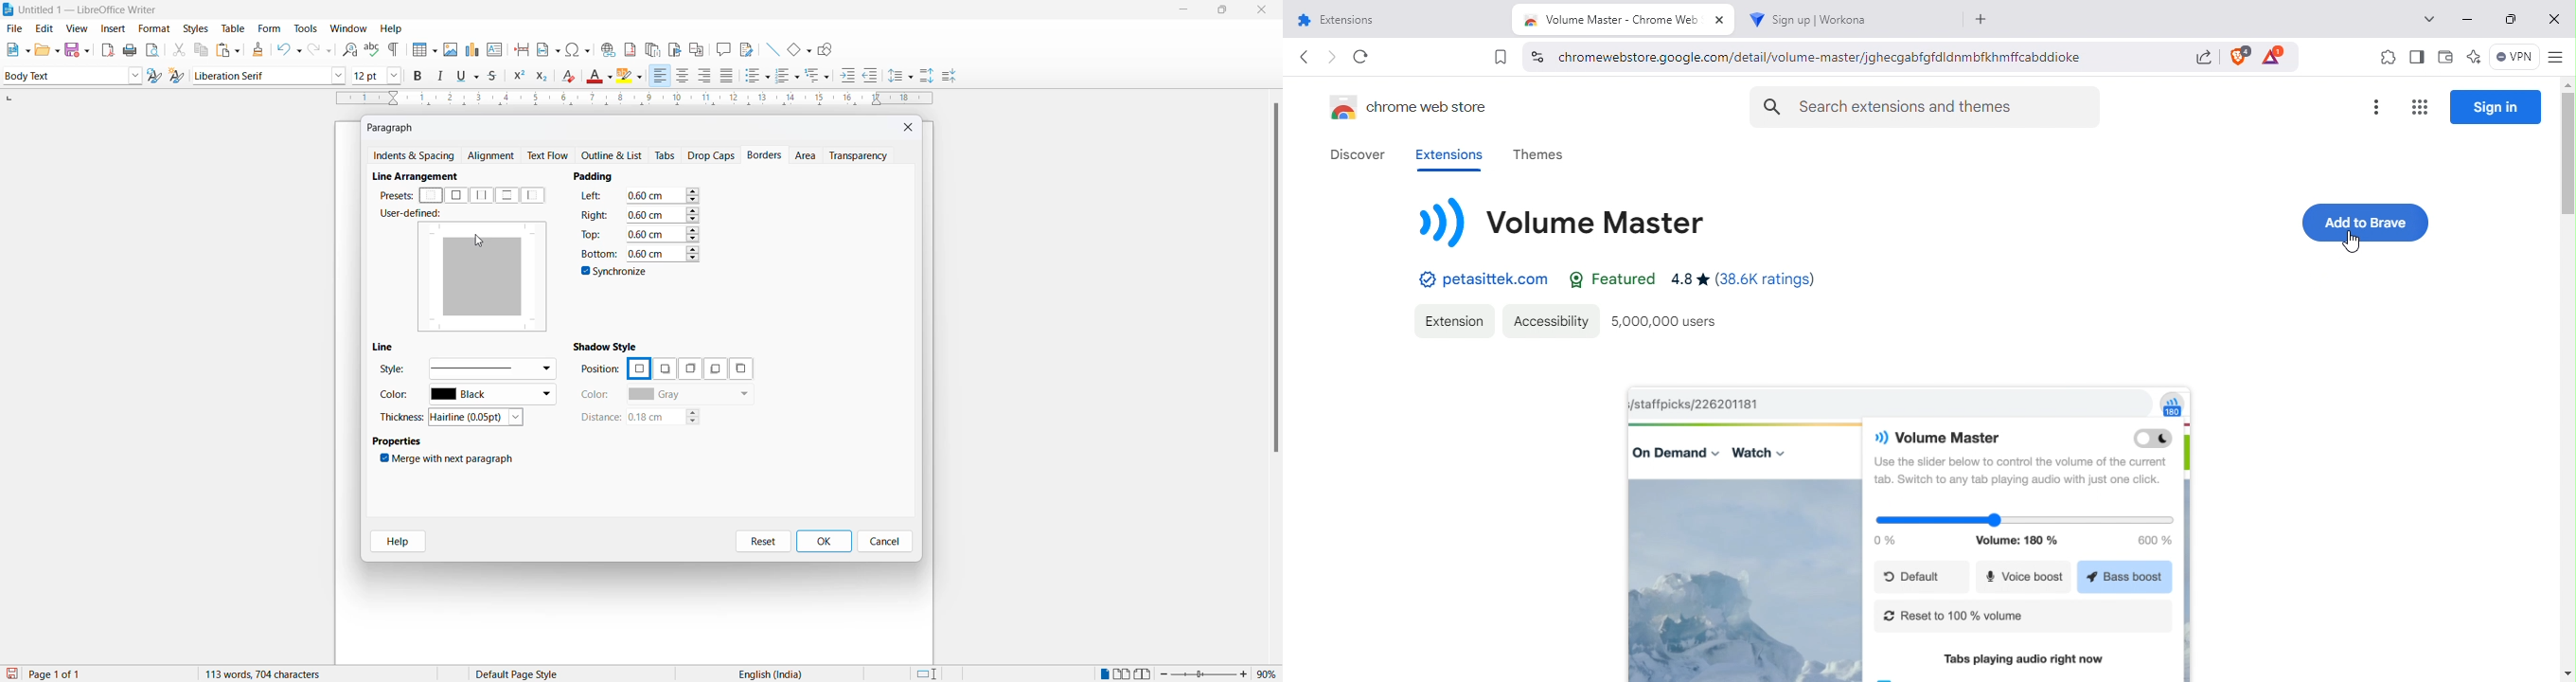 Image resolution: width=2576 pixels, height=700 pixels. I want to click on multi page view, so click(1123, 674).